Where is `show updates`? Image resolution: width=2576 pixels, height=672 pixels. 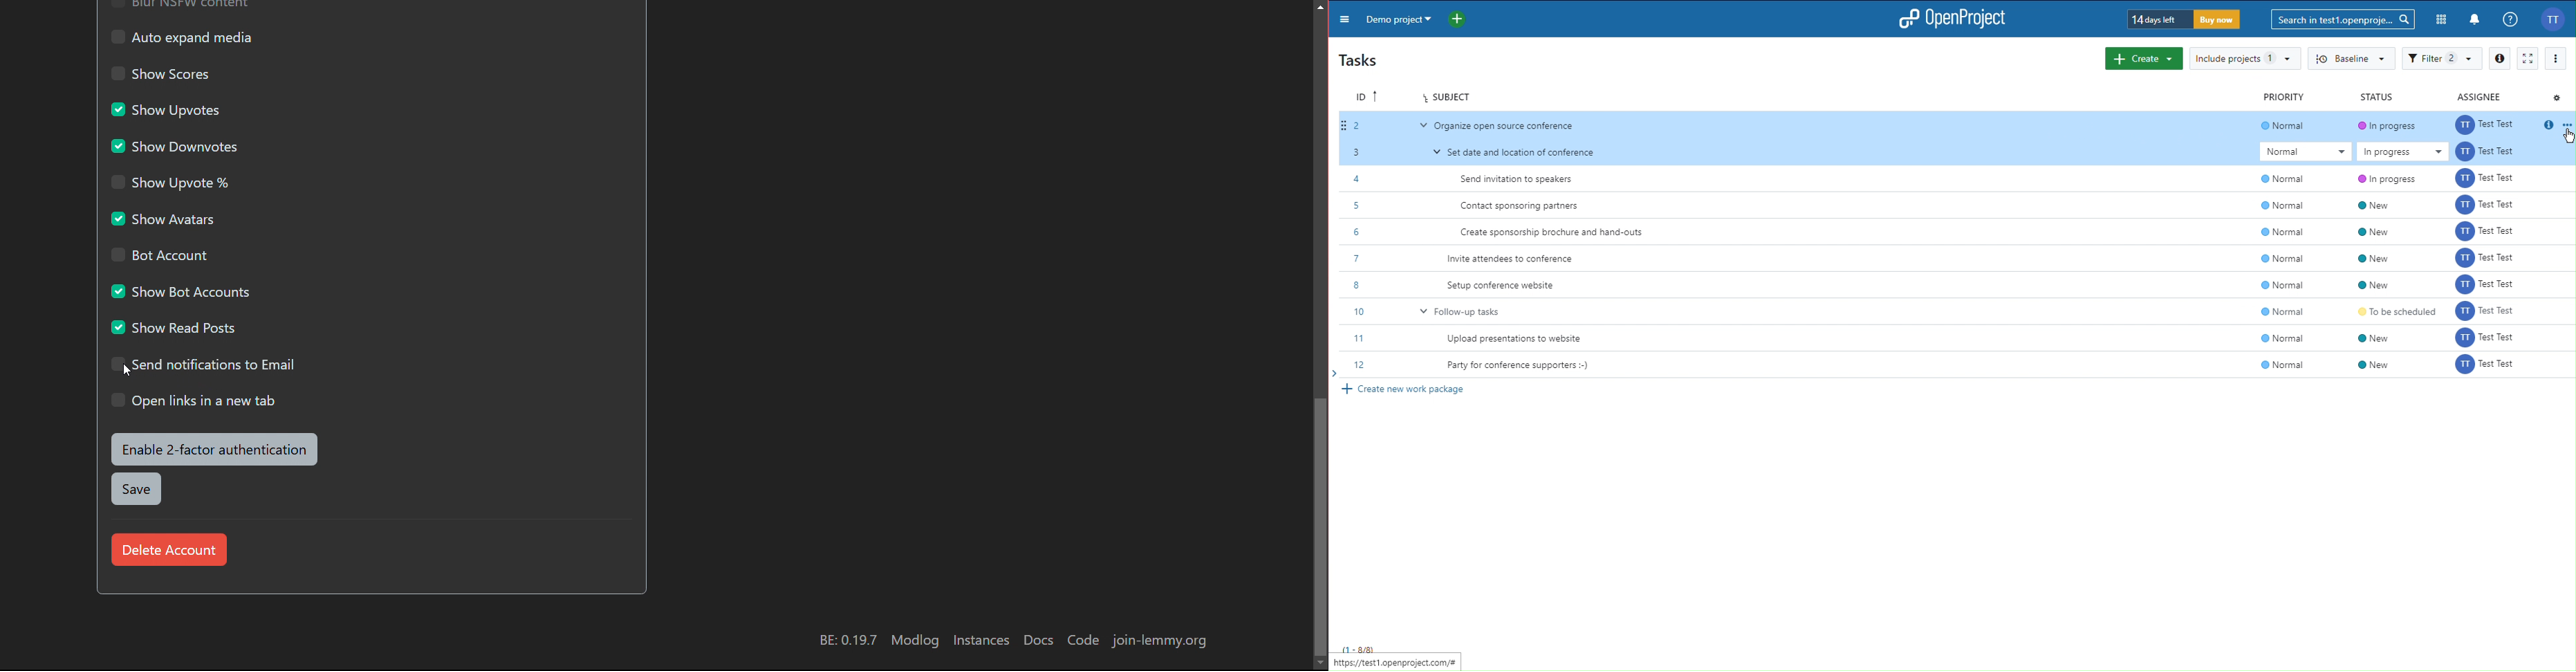
show updates is located at coordinates (165, 109).